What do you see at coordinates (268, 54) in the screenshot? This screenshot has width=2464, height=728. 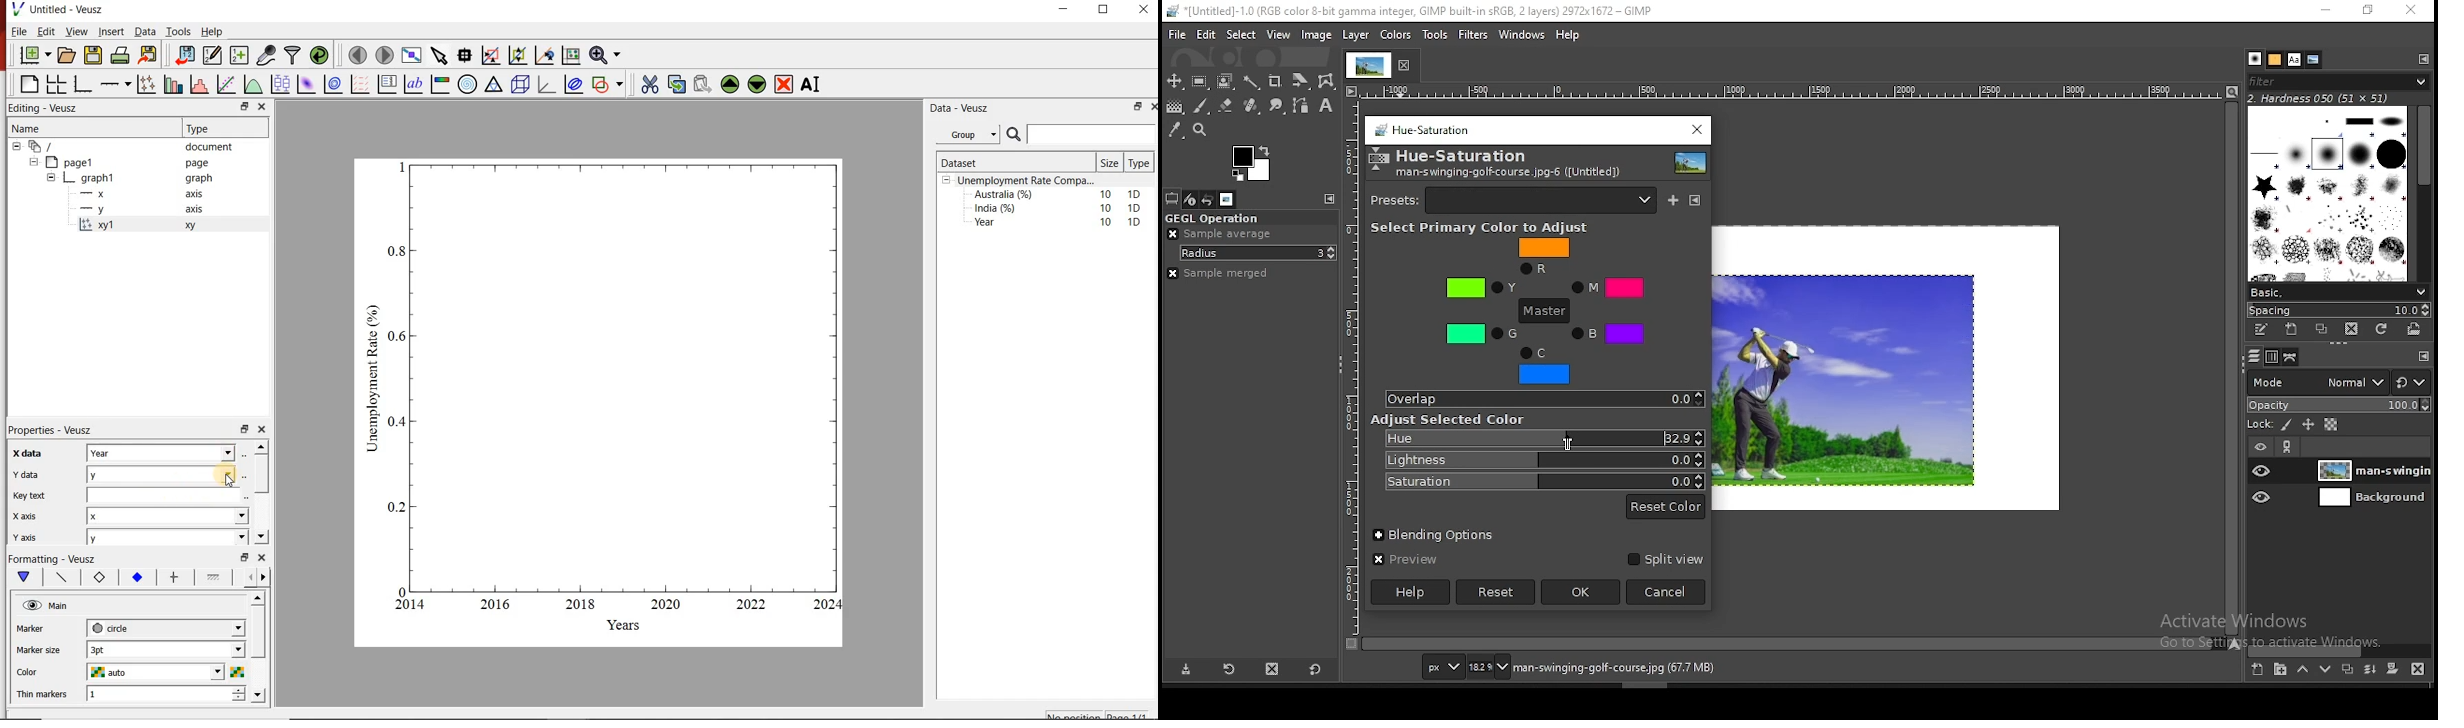 I see `caputure remote data` at bounding box center [268, 54].